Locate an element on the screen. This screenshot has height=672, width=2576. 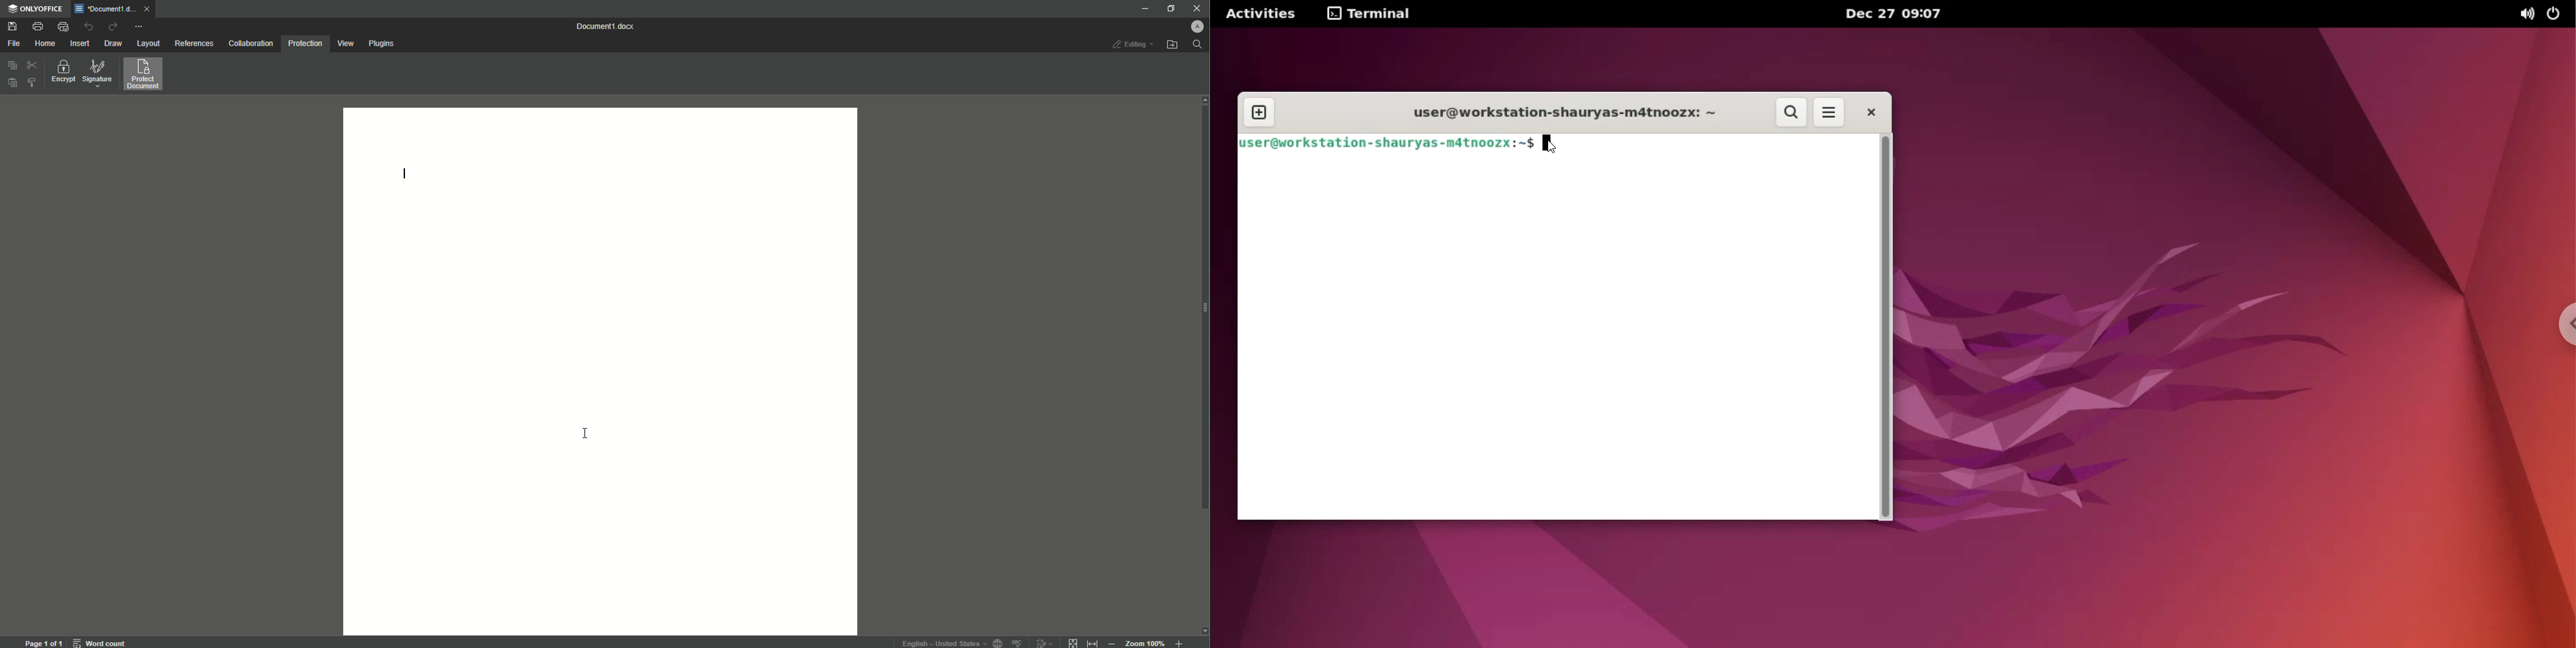
zoom 100% is located at coordinates (1147, 641).